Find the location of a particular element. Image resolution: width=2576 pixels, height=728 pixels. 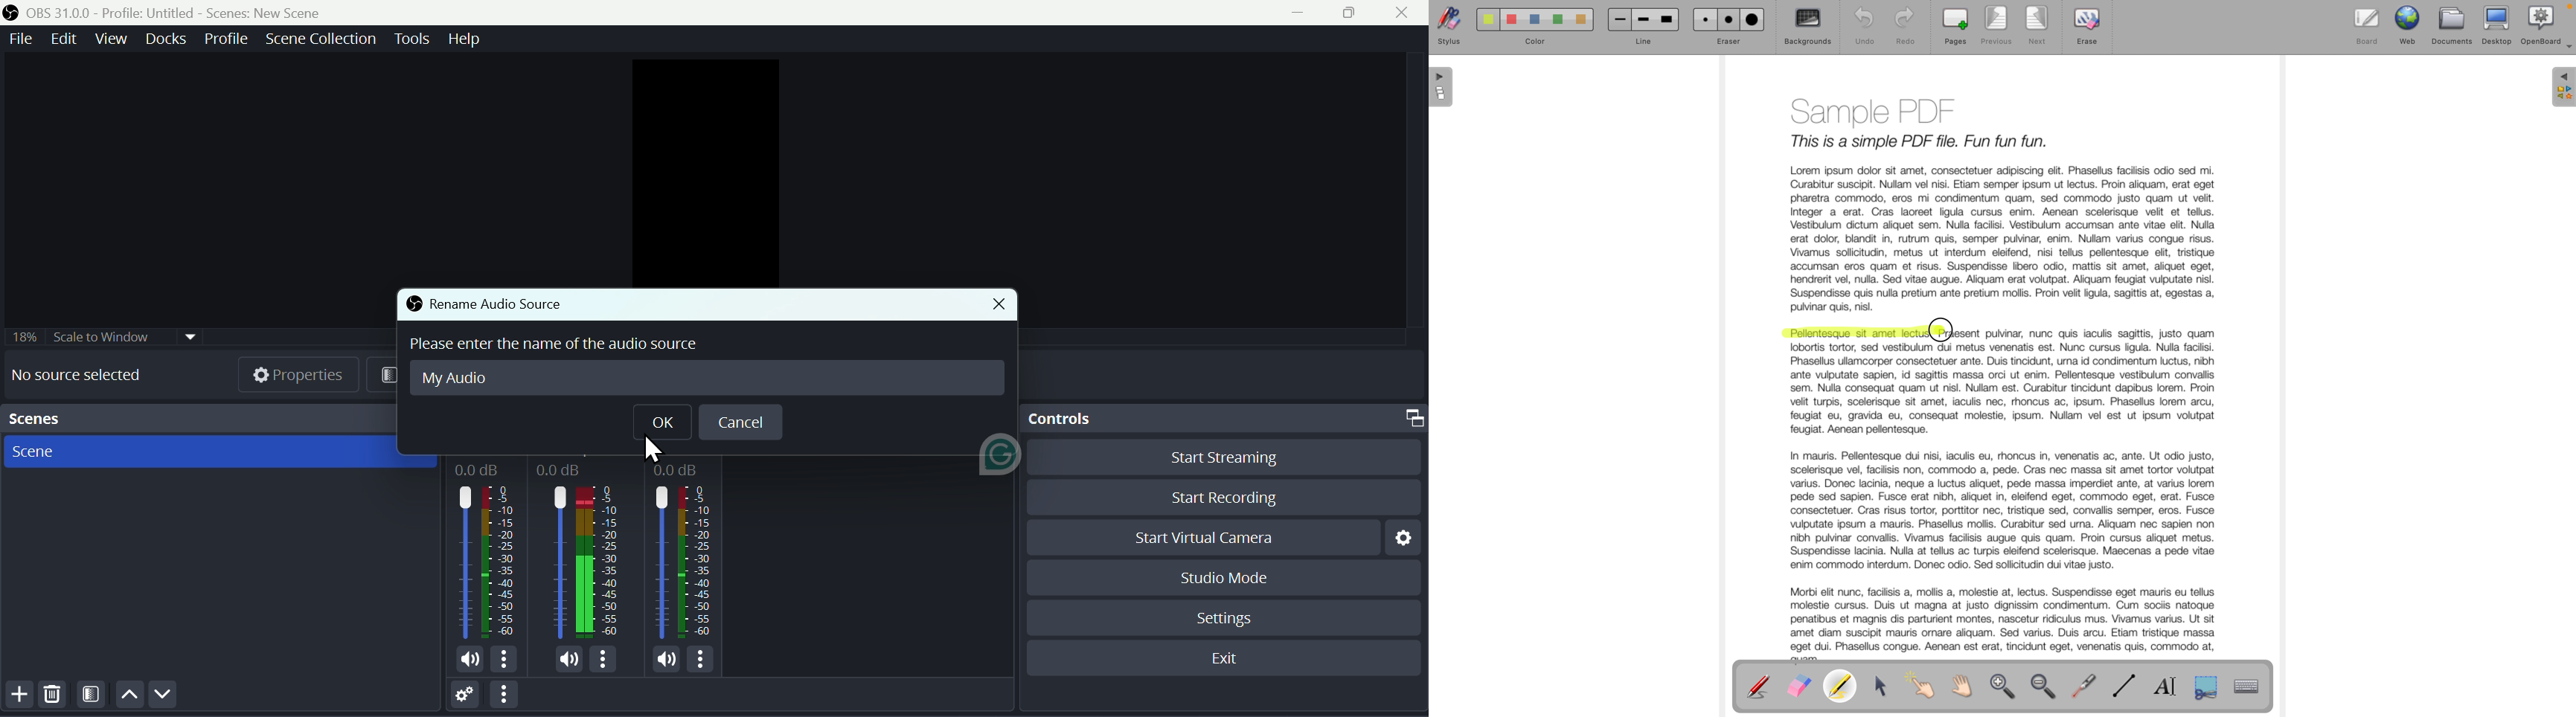

eraser is located at coordinates (1798, 687).